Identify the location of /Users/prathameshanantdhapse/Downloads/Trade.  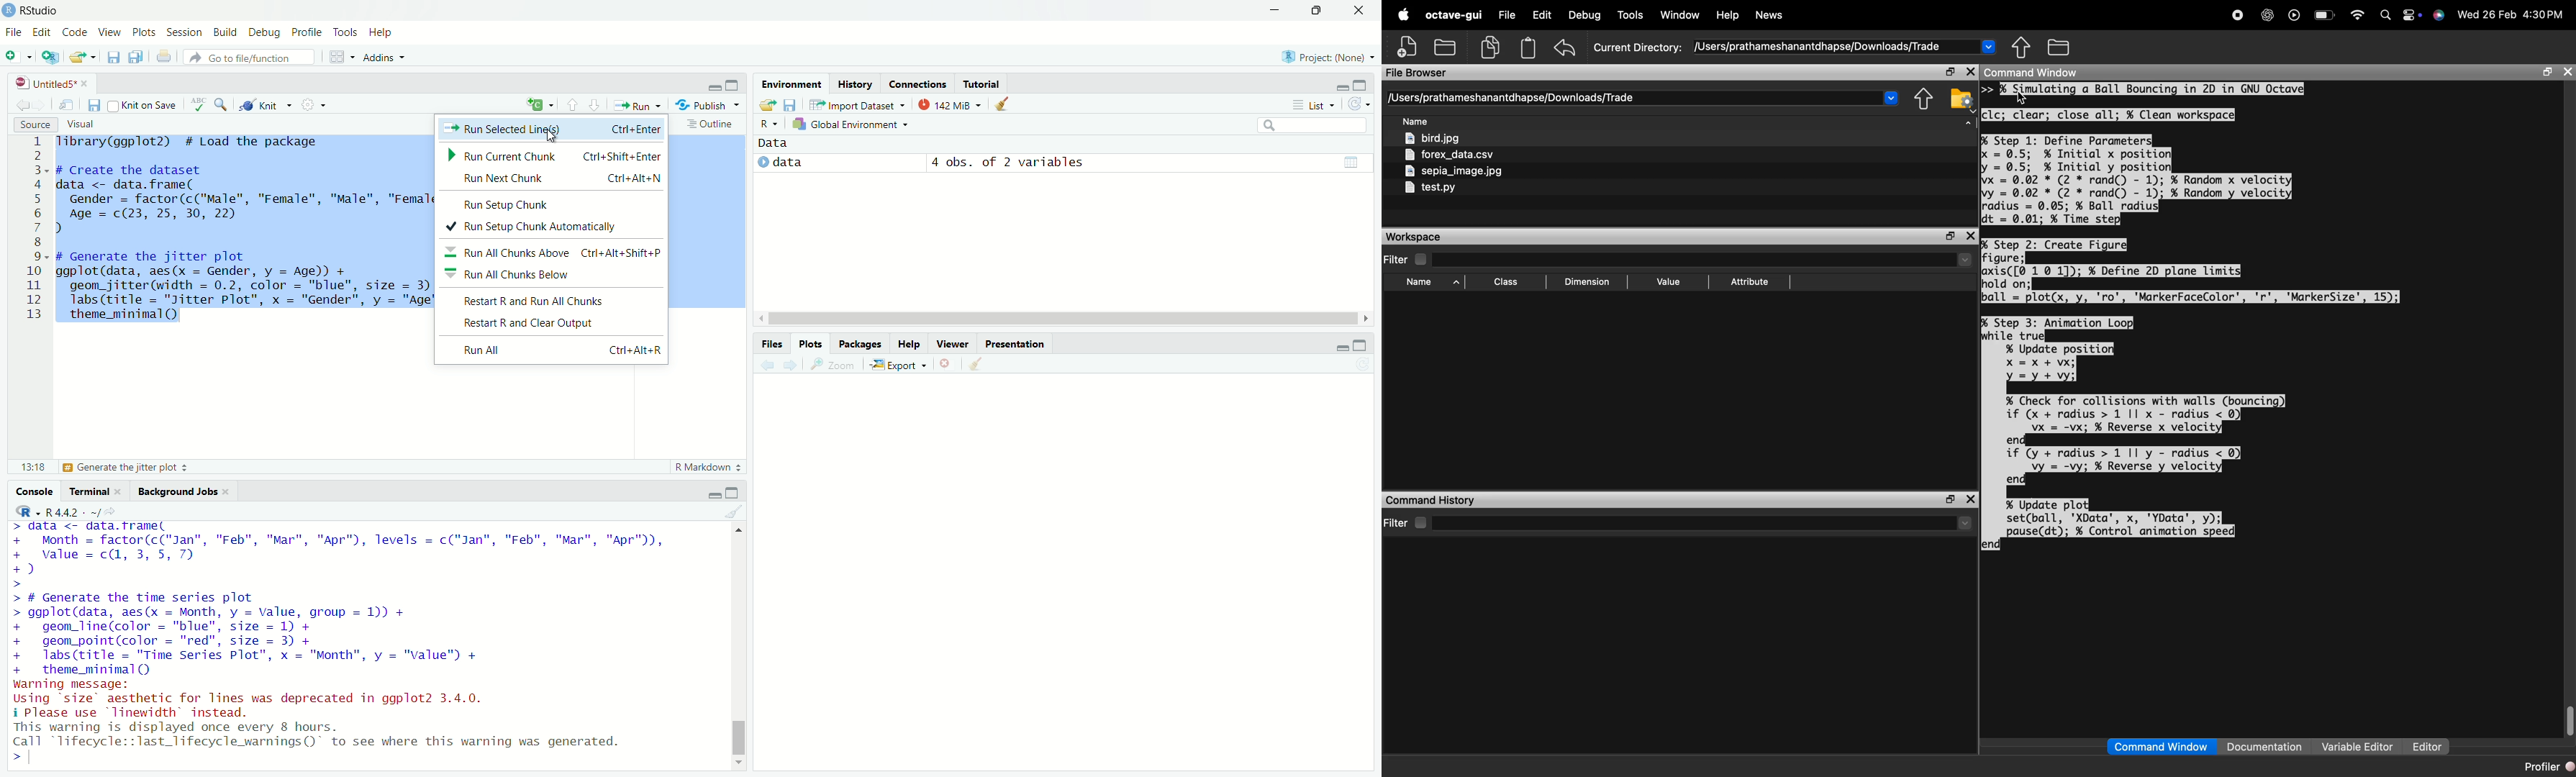
(1512, 98).